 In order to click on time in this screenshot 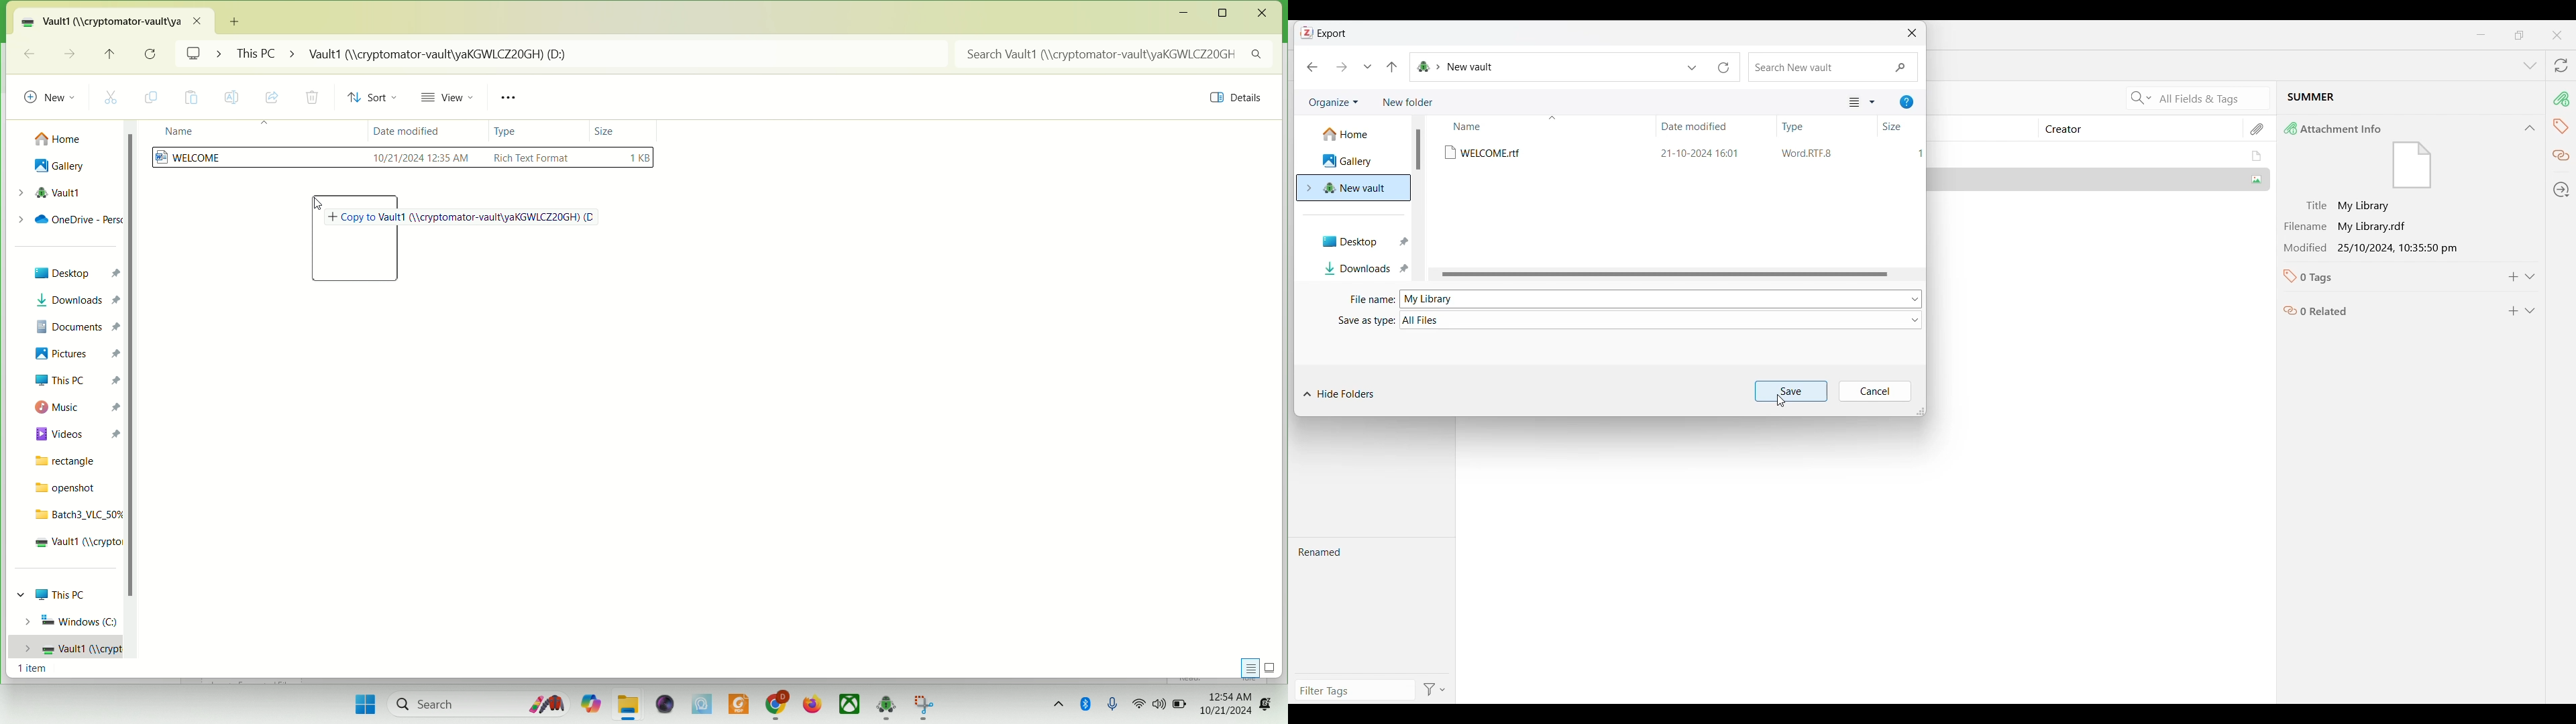, I will do `click(1229, 696)`.